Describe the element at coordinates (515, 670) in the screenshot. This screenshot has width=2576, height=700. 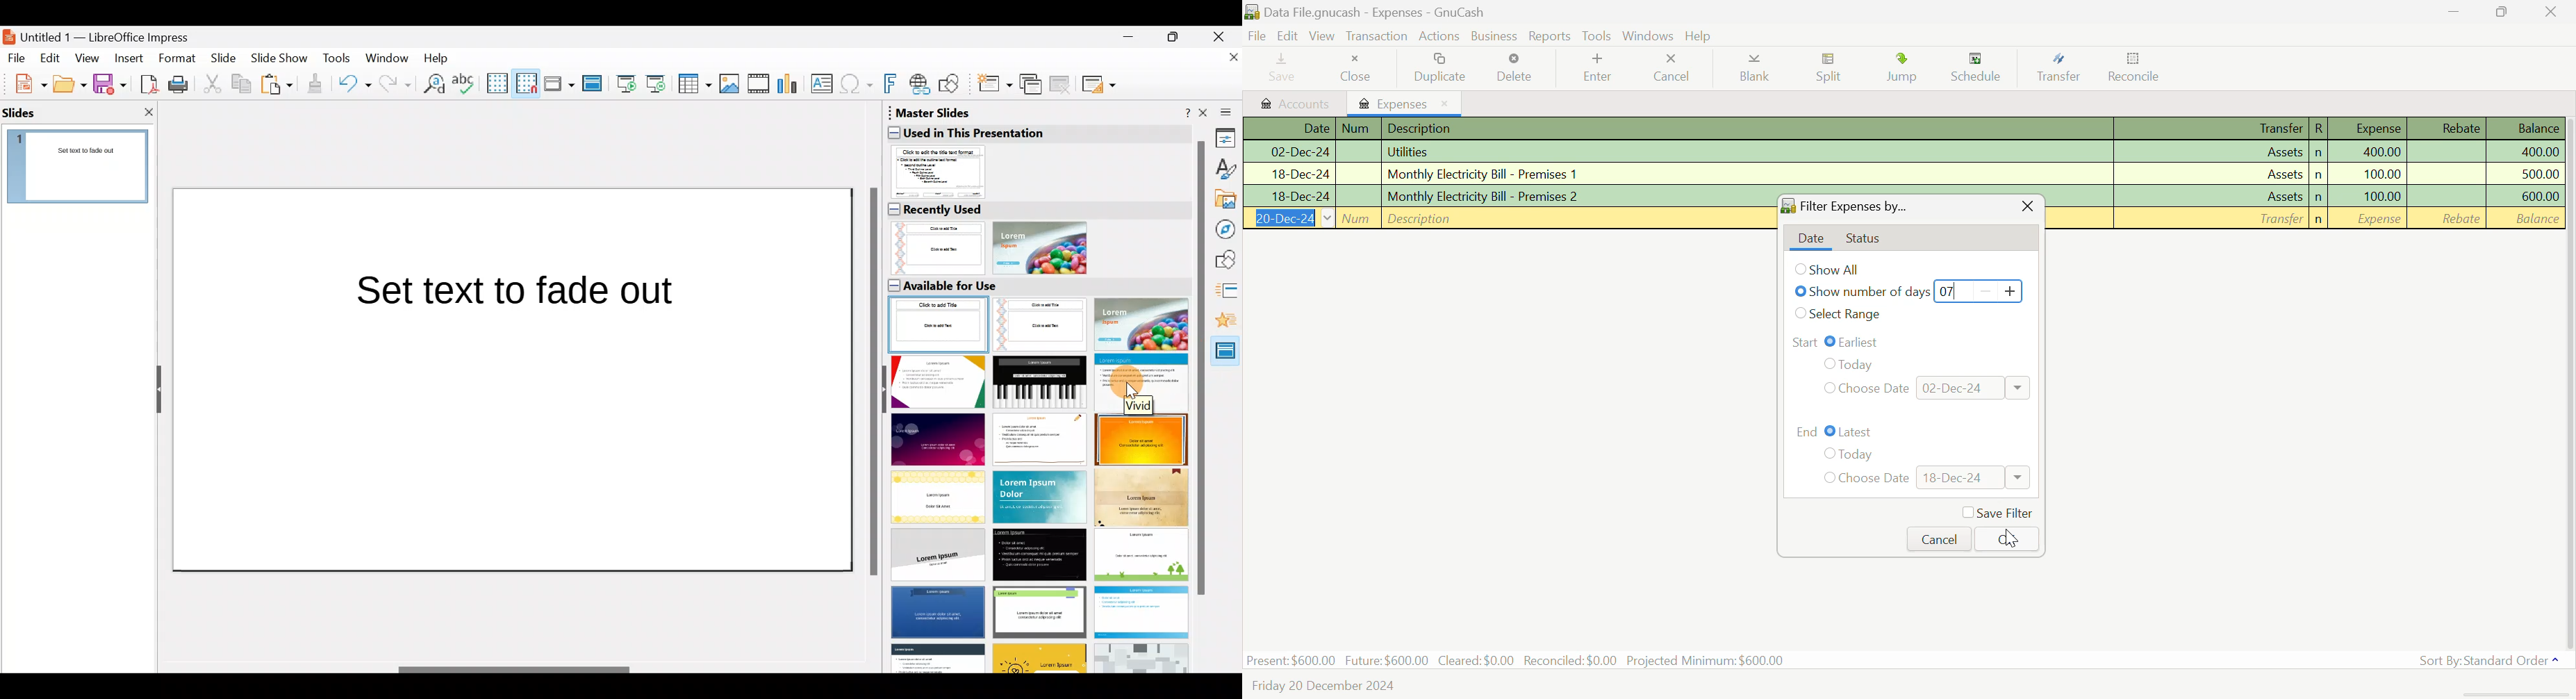
I see `Scroll bar` at that location.